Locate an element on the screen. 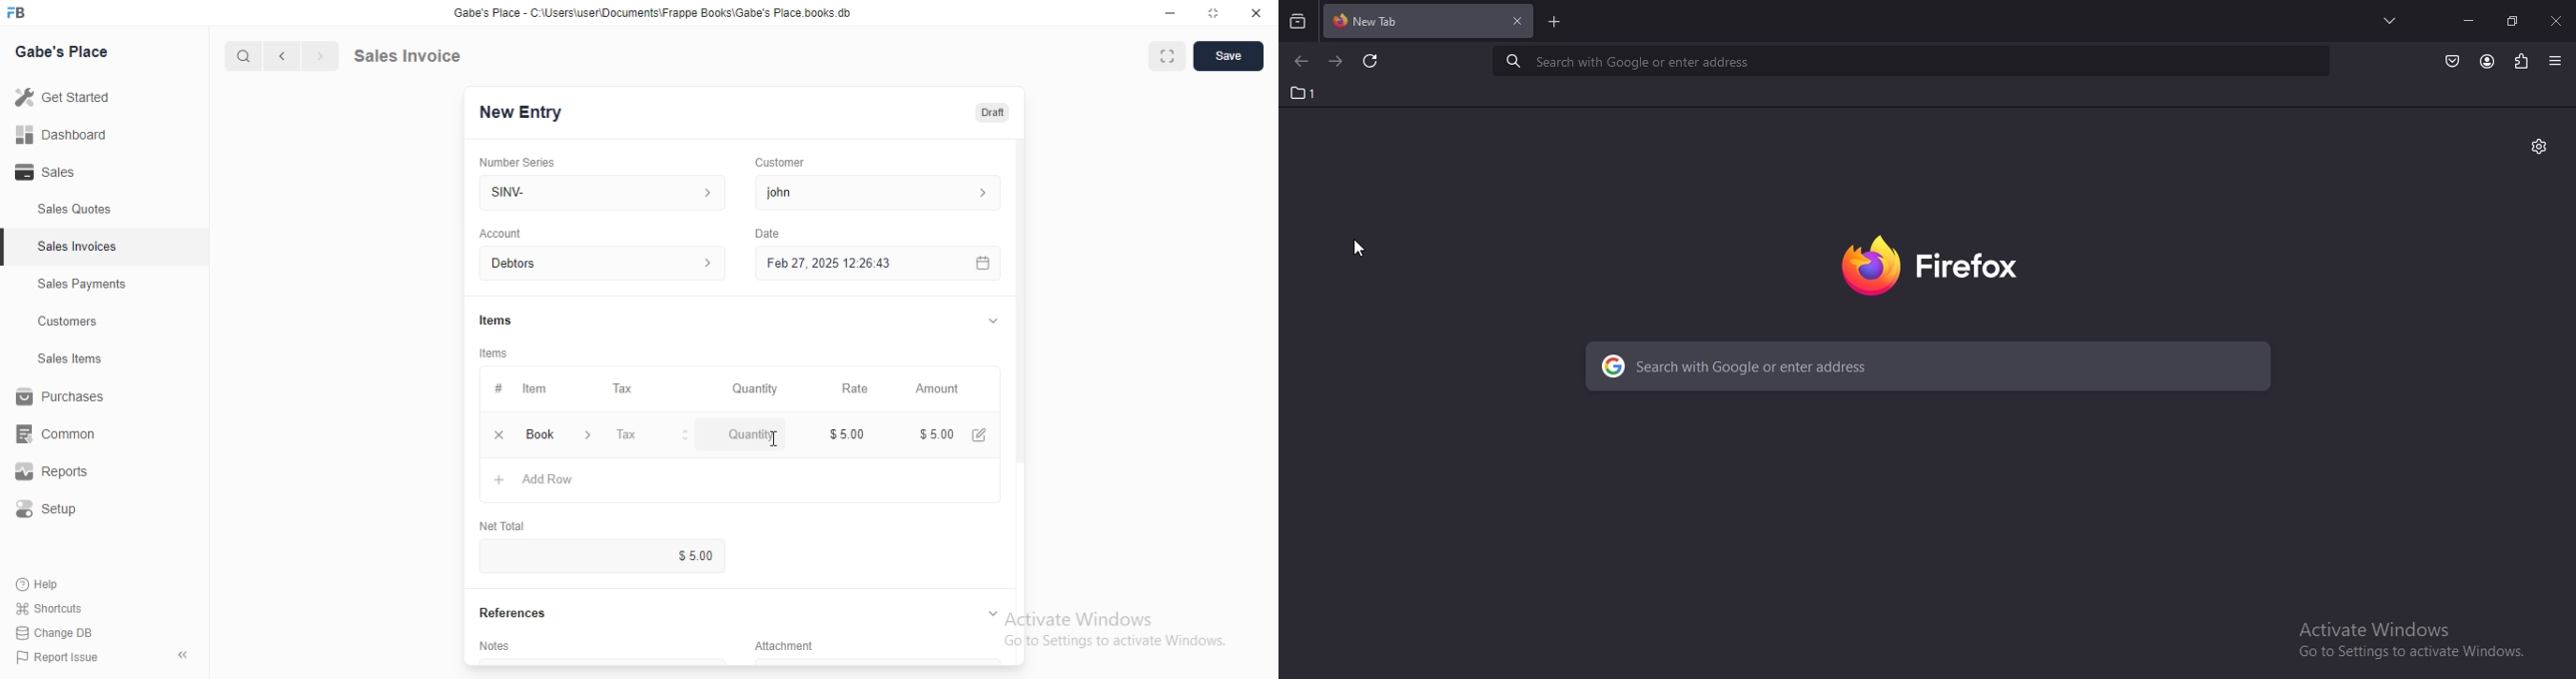  Purchases is located at coordinates (59, 396).